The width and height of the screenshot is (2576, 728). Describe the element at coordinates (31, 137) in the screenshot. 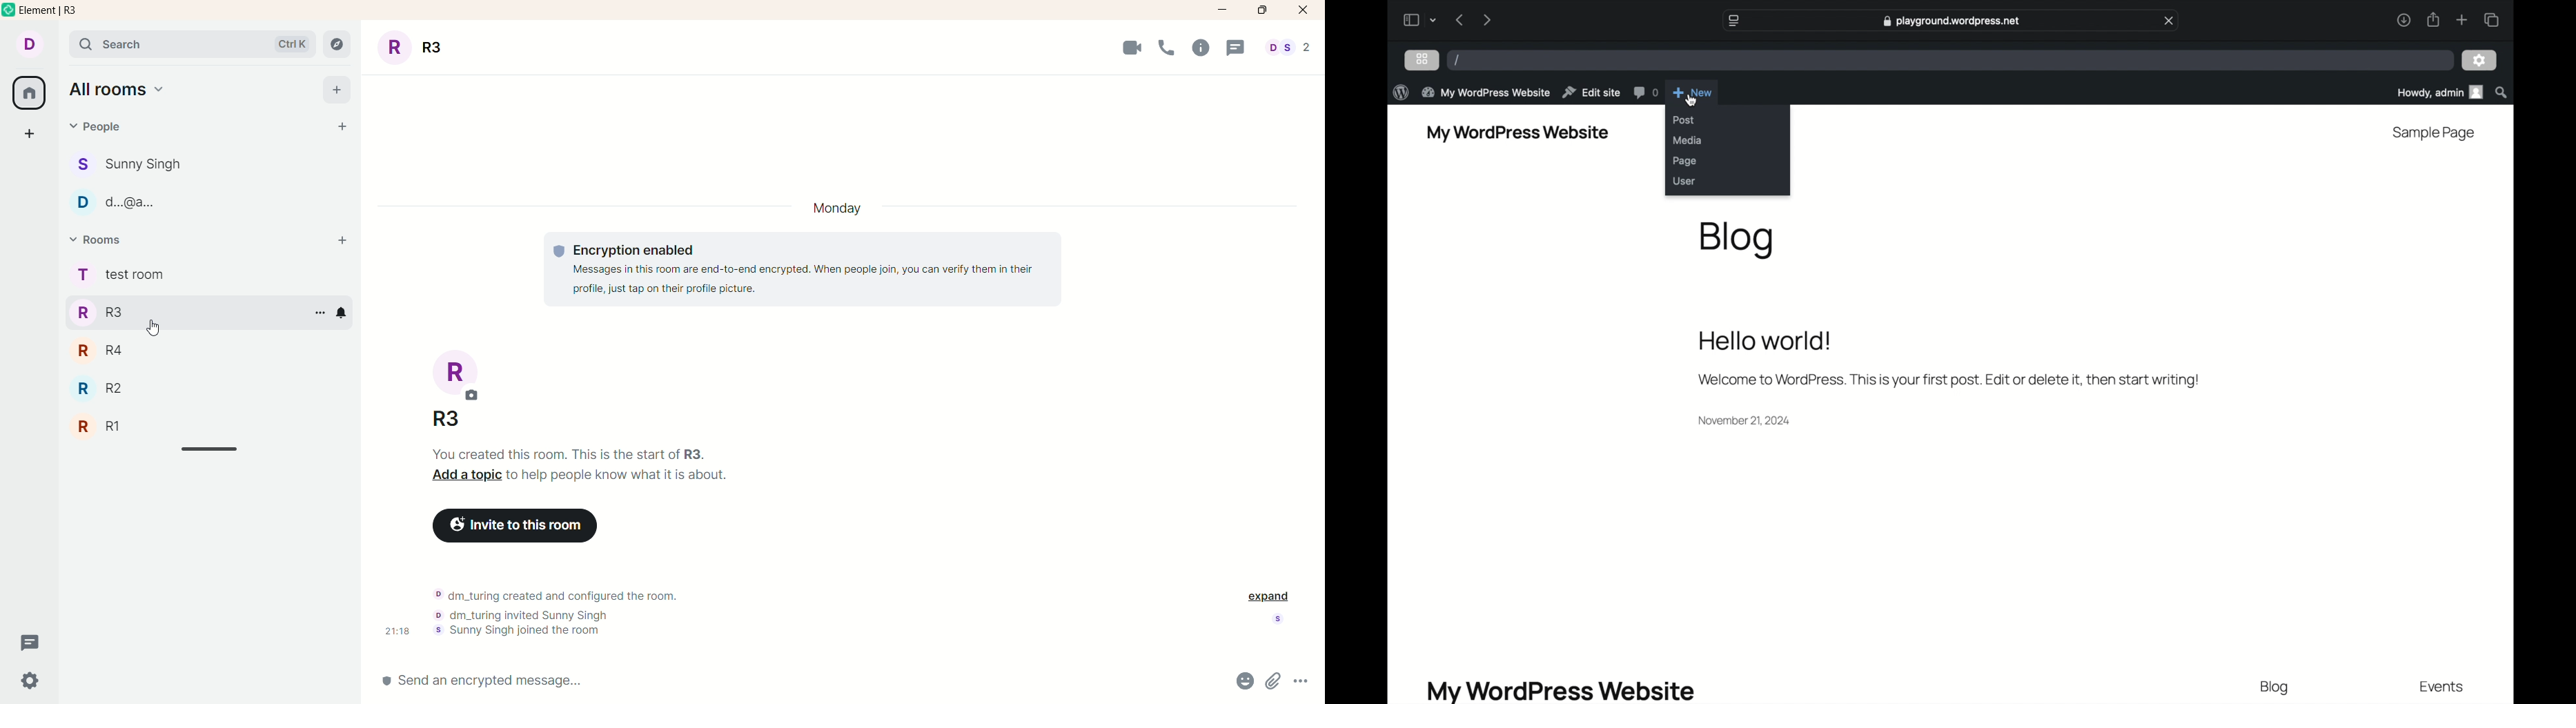

I see `create a space` at that location.